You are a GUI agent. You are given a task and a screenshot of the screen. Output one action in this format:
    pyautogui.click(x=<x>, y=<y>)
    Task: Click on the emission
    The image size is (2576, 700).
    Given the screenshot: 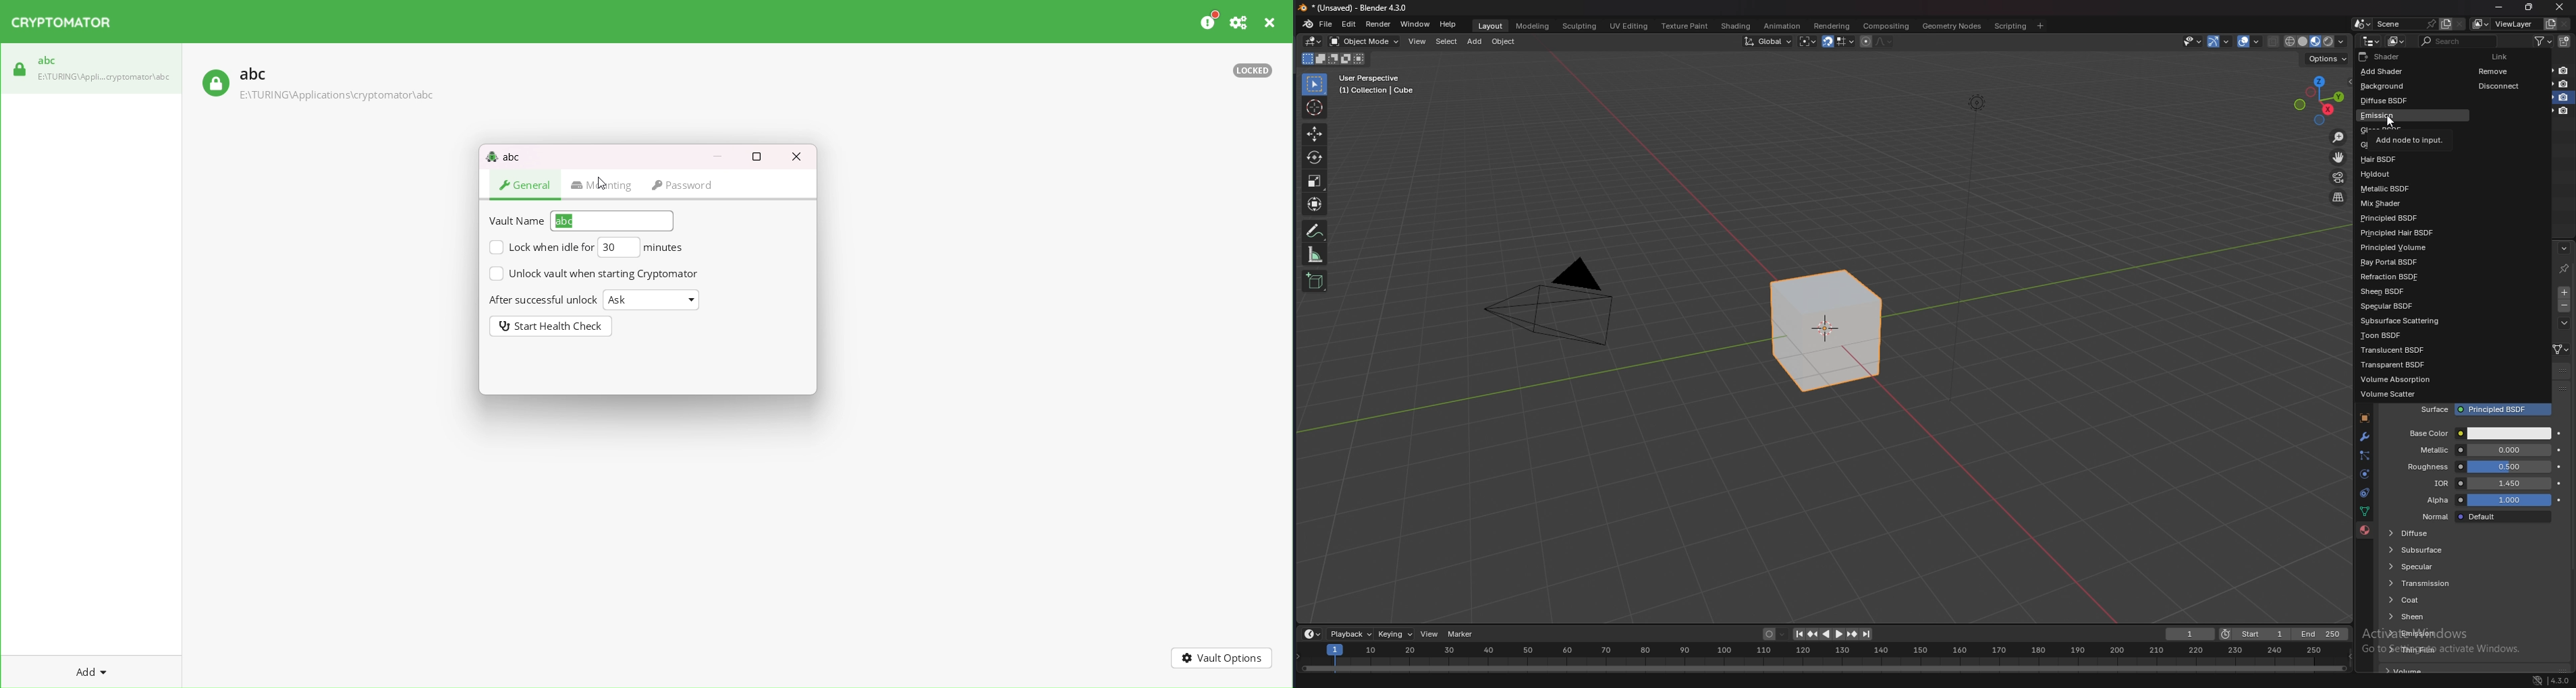 What is the action you would take?
    pyautogui.click(x=2442, y=632)
    